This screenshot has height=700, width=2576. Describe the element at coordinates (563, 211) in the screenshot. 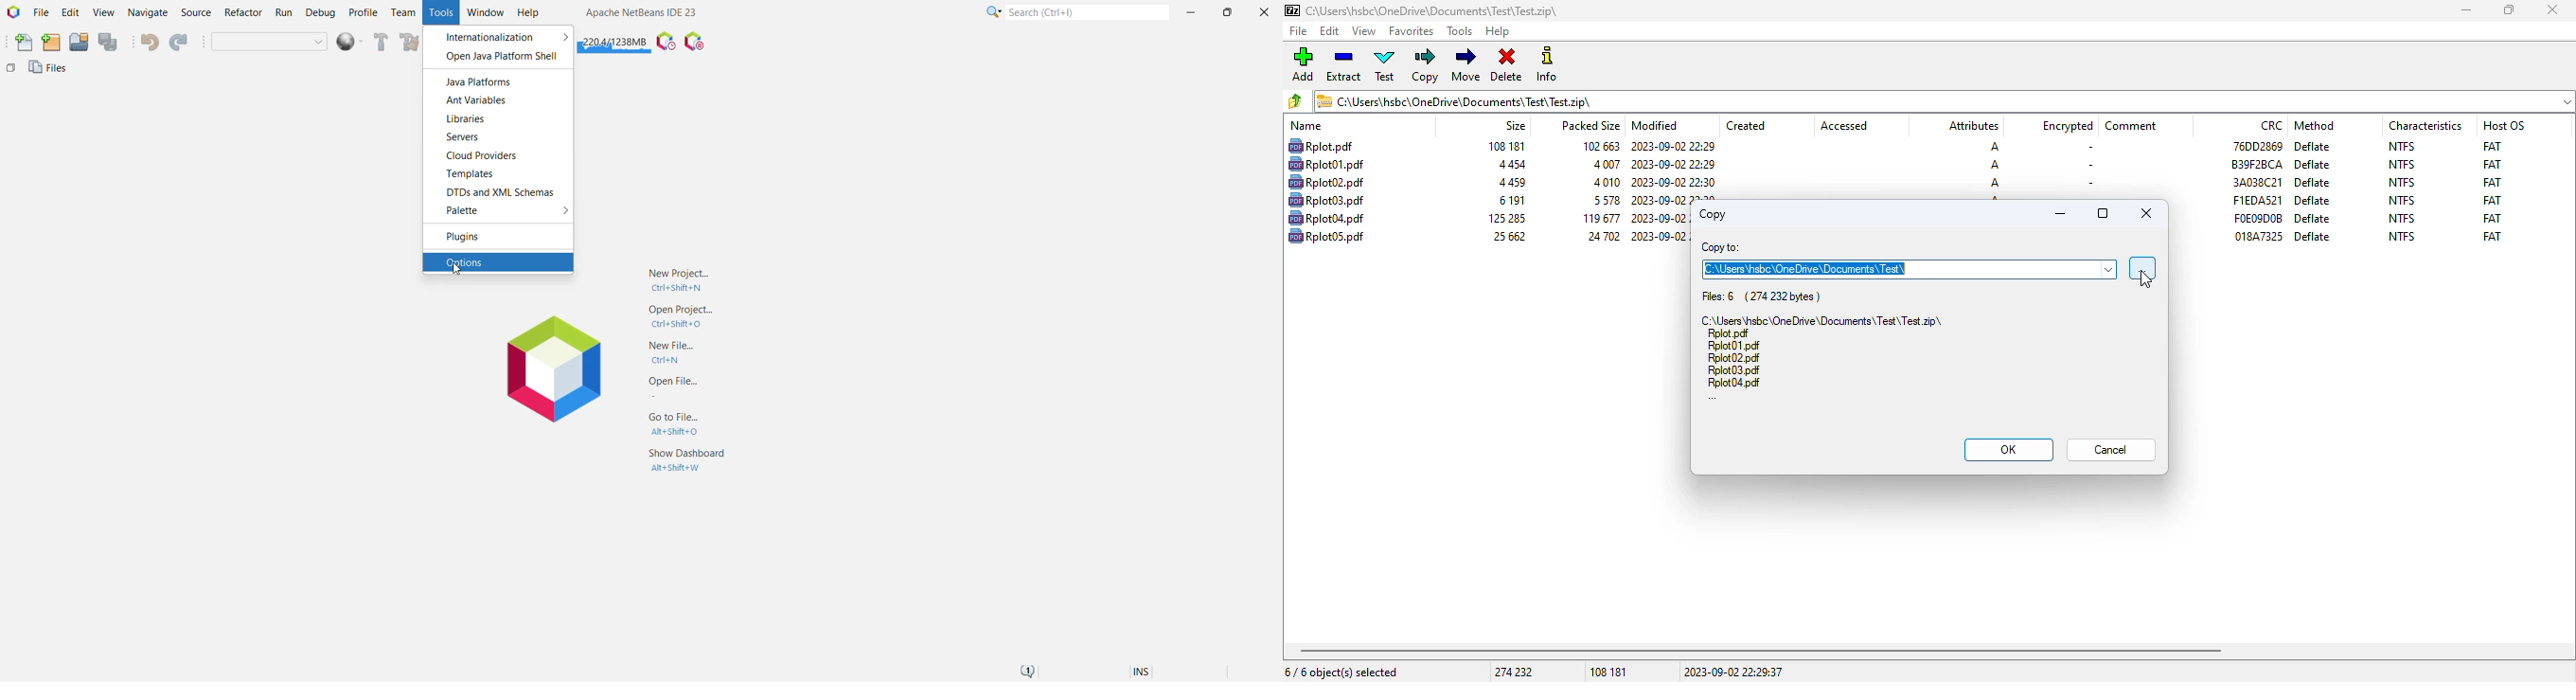

I see `More Options` at that location.